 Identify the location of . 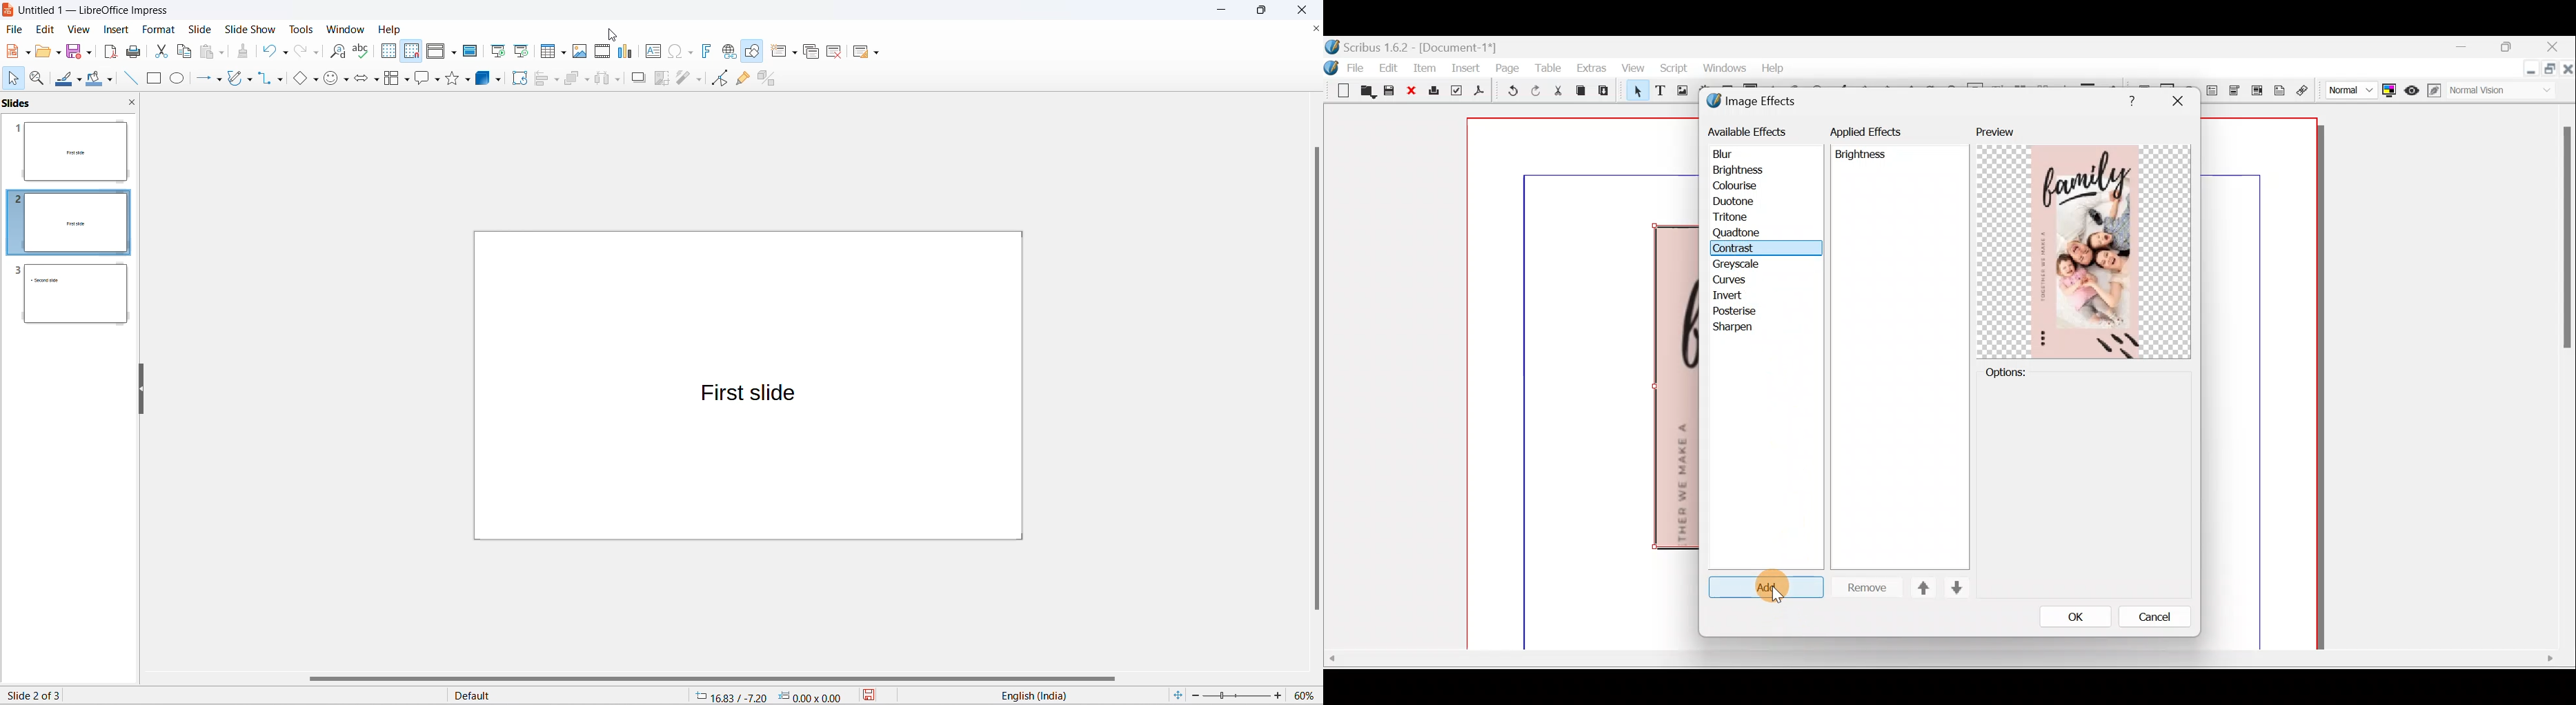
(2565, 243).